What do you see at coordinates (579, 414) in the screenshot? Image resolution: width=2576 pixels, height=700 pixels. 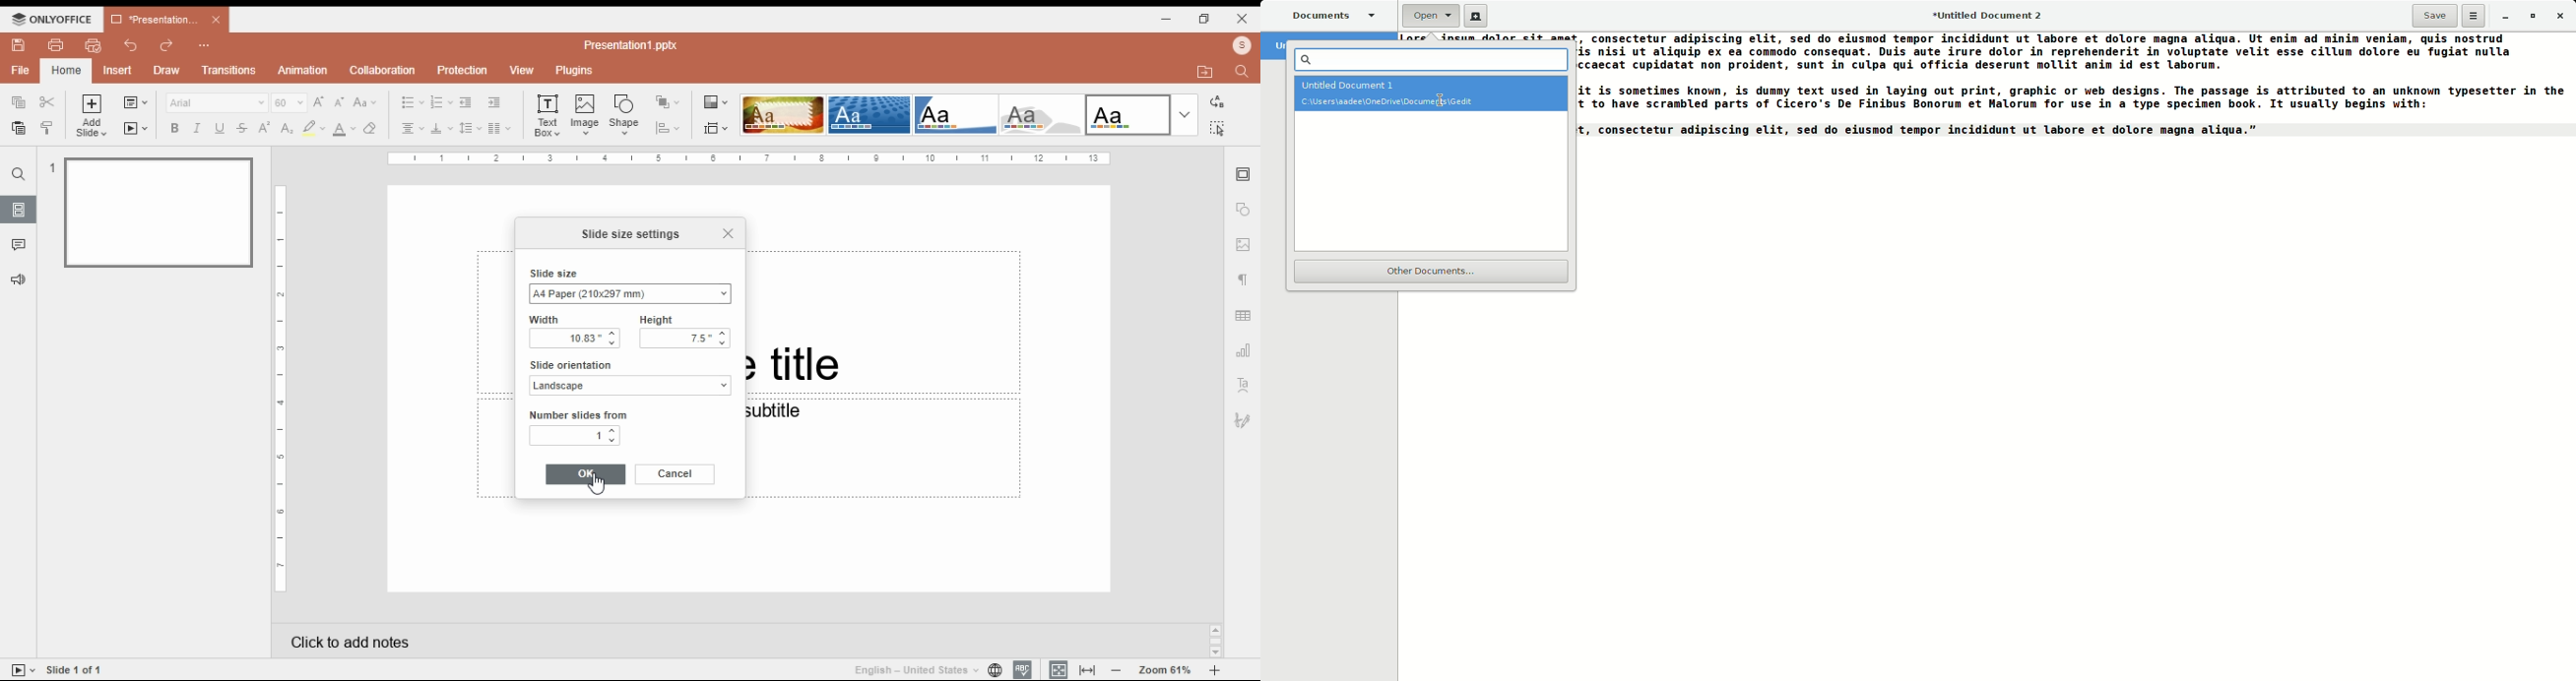 I see `number slide from` at bounding box center [579, 414].